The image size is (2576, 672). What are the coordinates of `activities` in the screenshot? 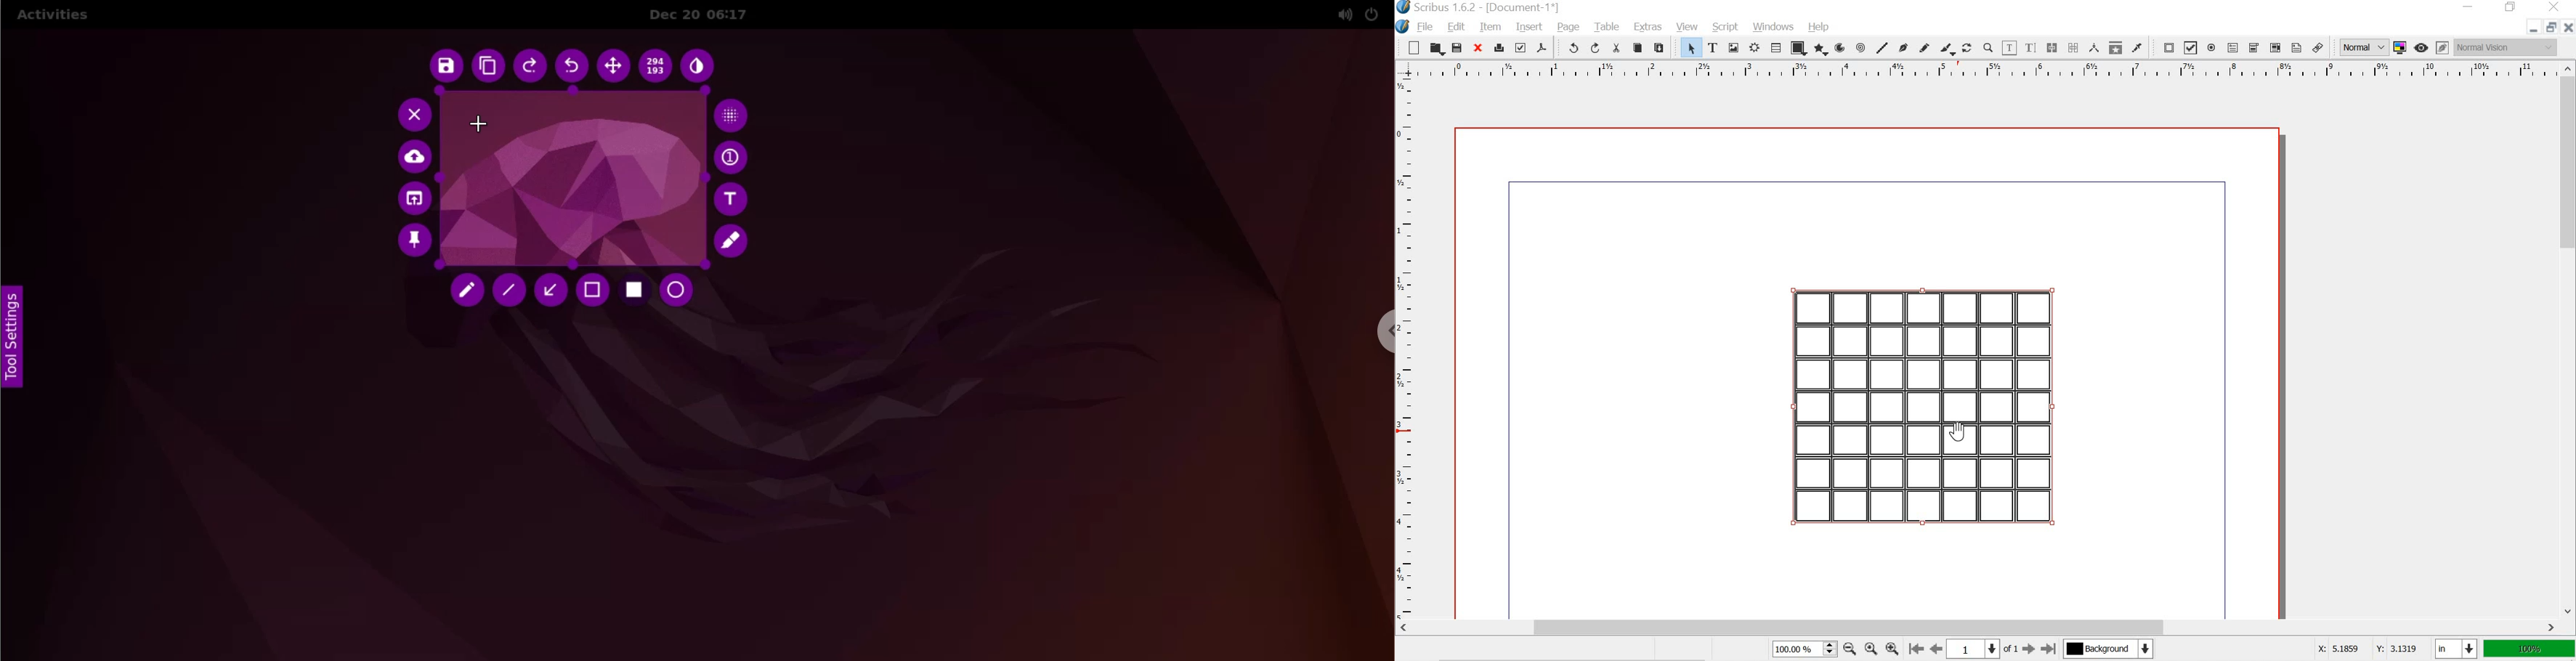 It's located at (52, 17).